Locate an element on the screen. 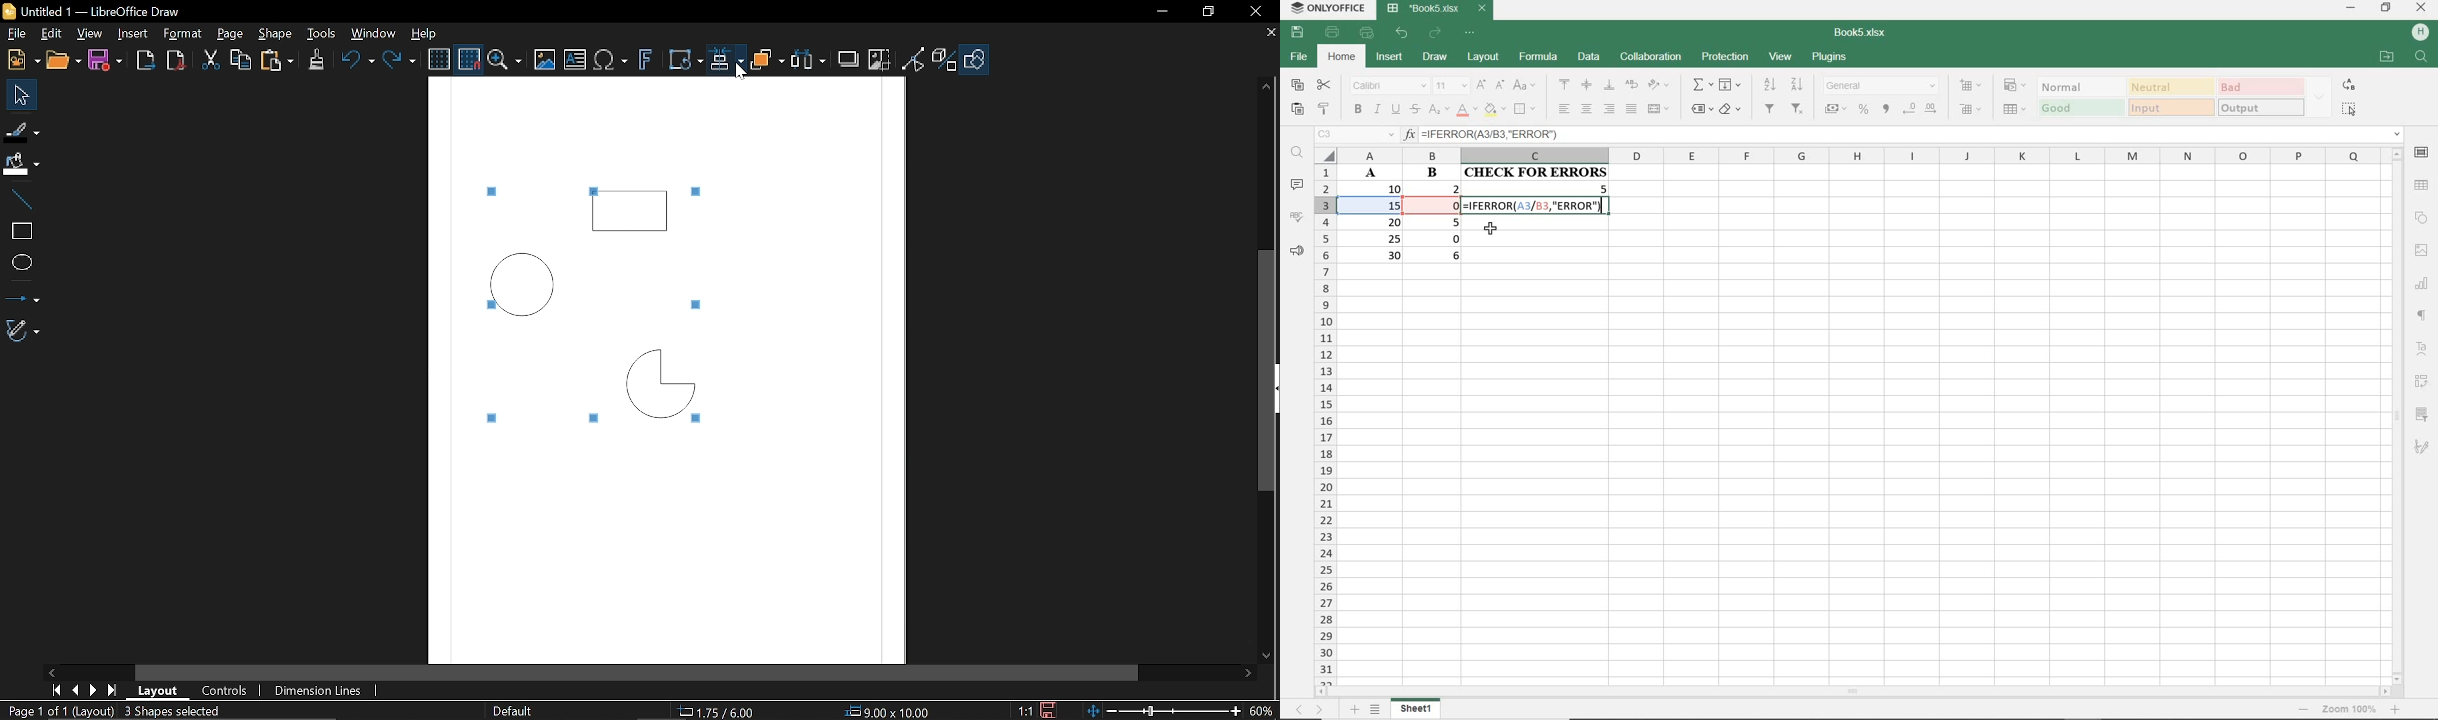 The height and width of the screenshot is (728, 2464). CELL SETTINGS is located at coordinates (2422, 154).